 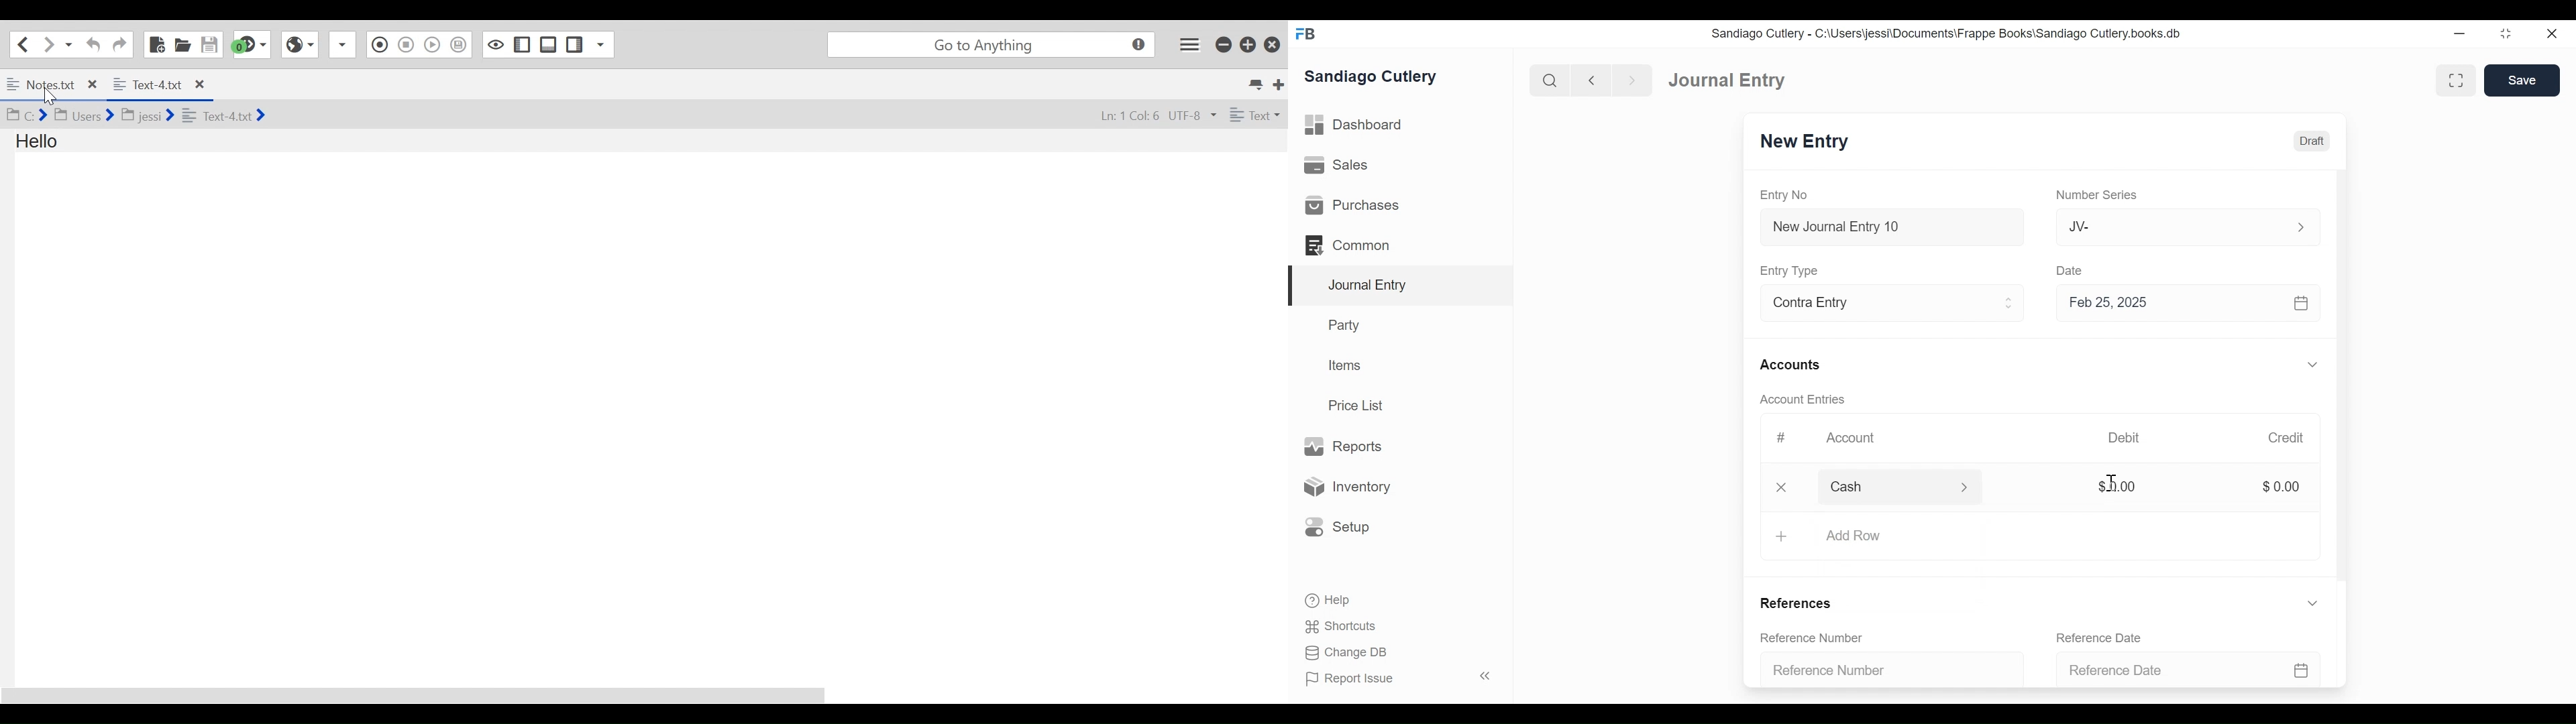 What do you see at coordinates (1788, 194) in the screenshot?
I see `Entry No` at bounding box center [1788, 194].